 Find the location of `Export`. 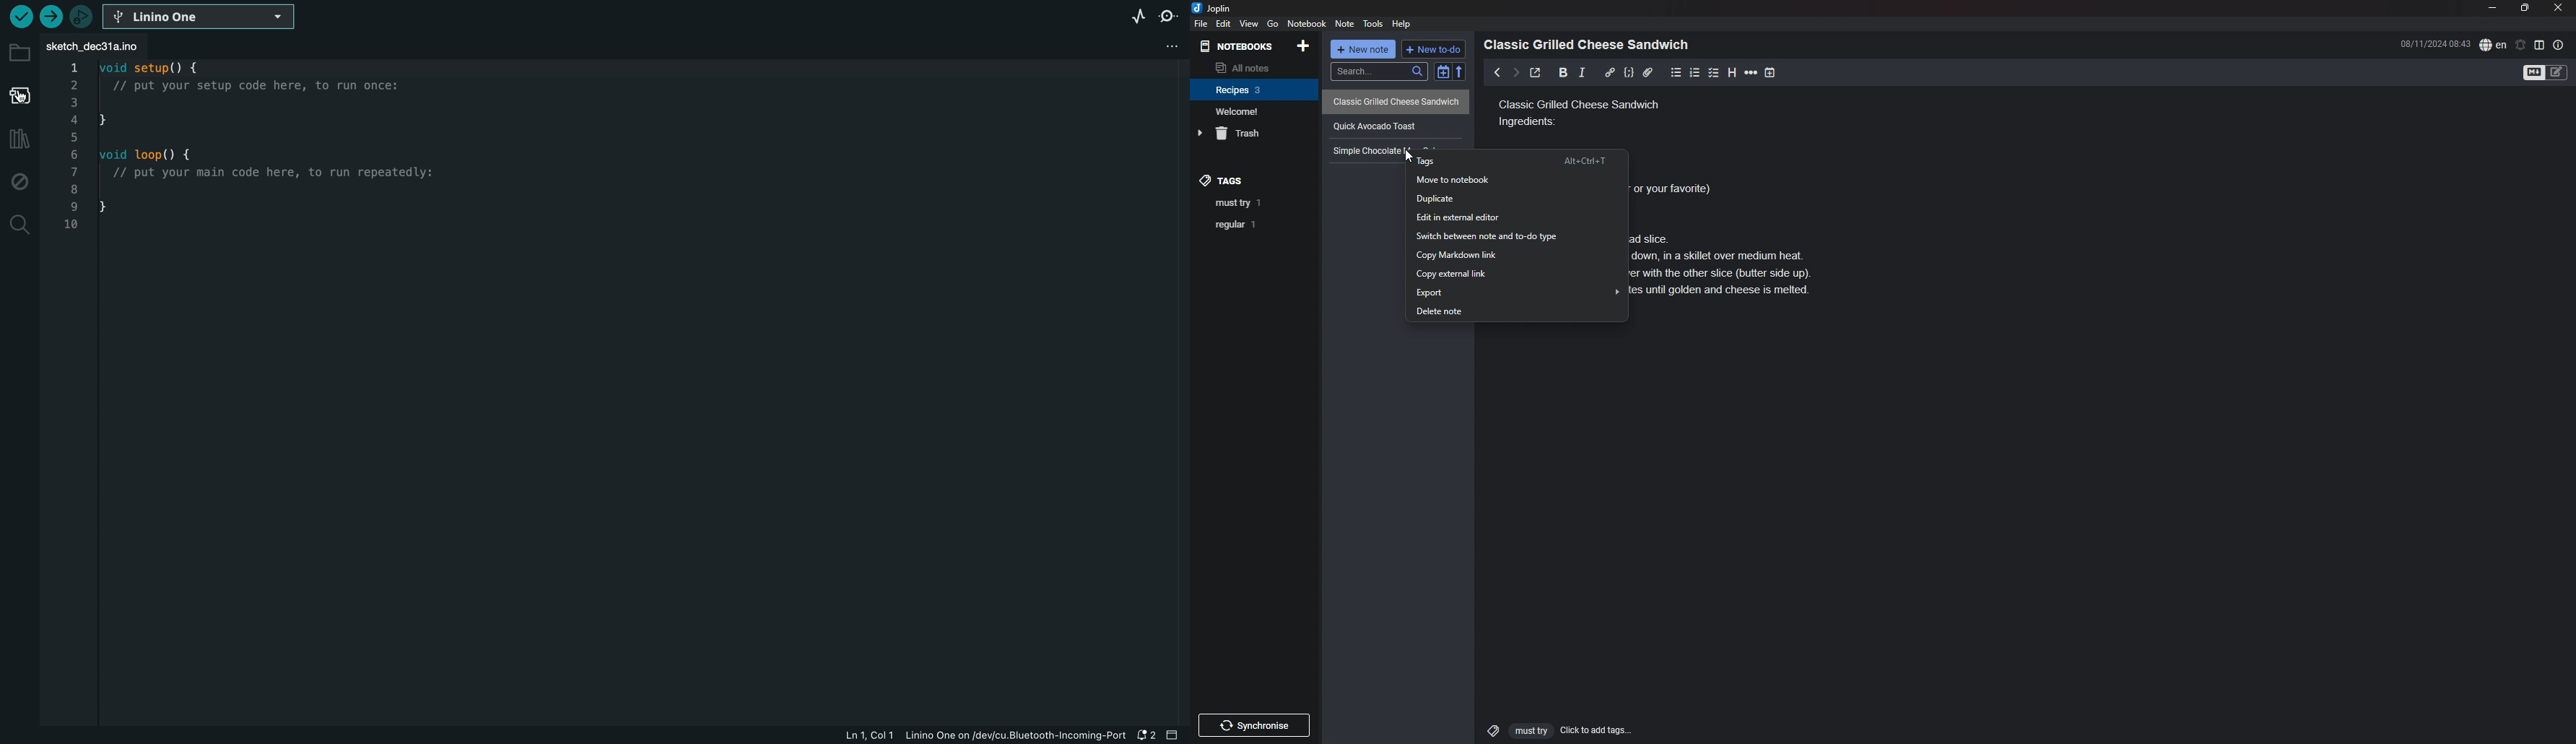

Export is located at coordinates (1516, 293).